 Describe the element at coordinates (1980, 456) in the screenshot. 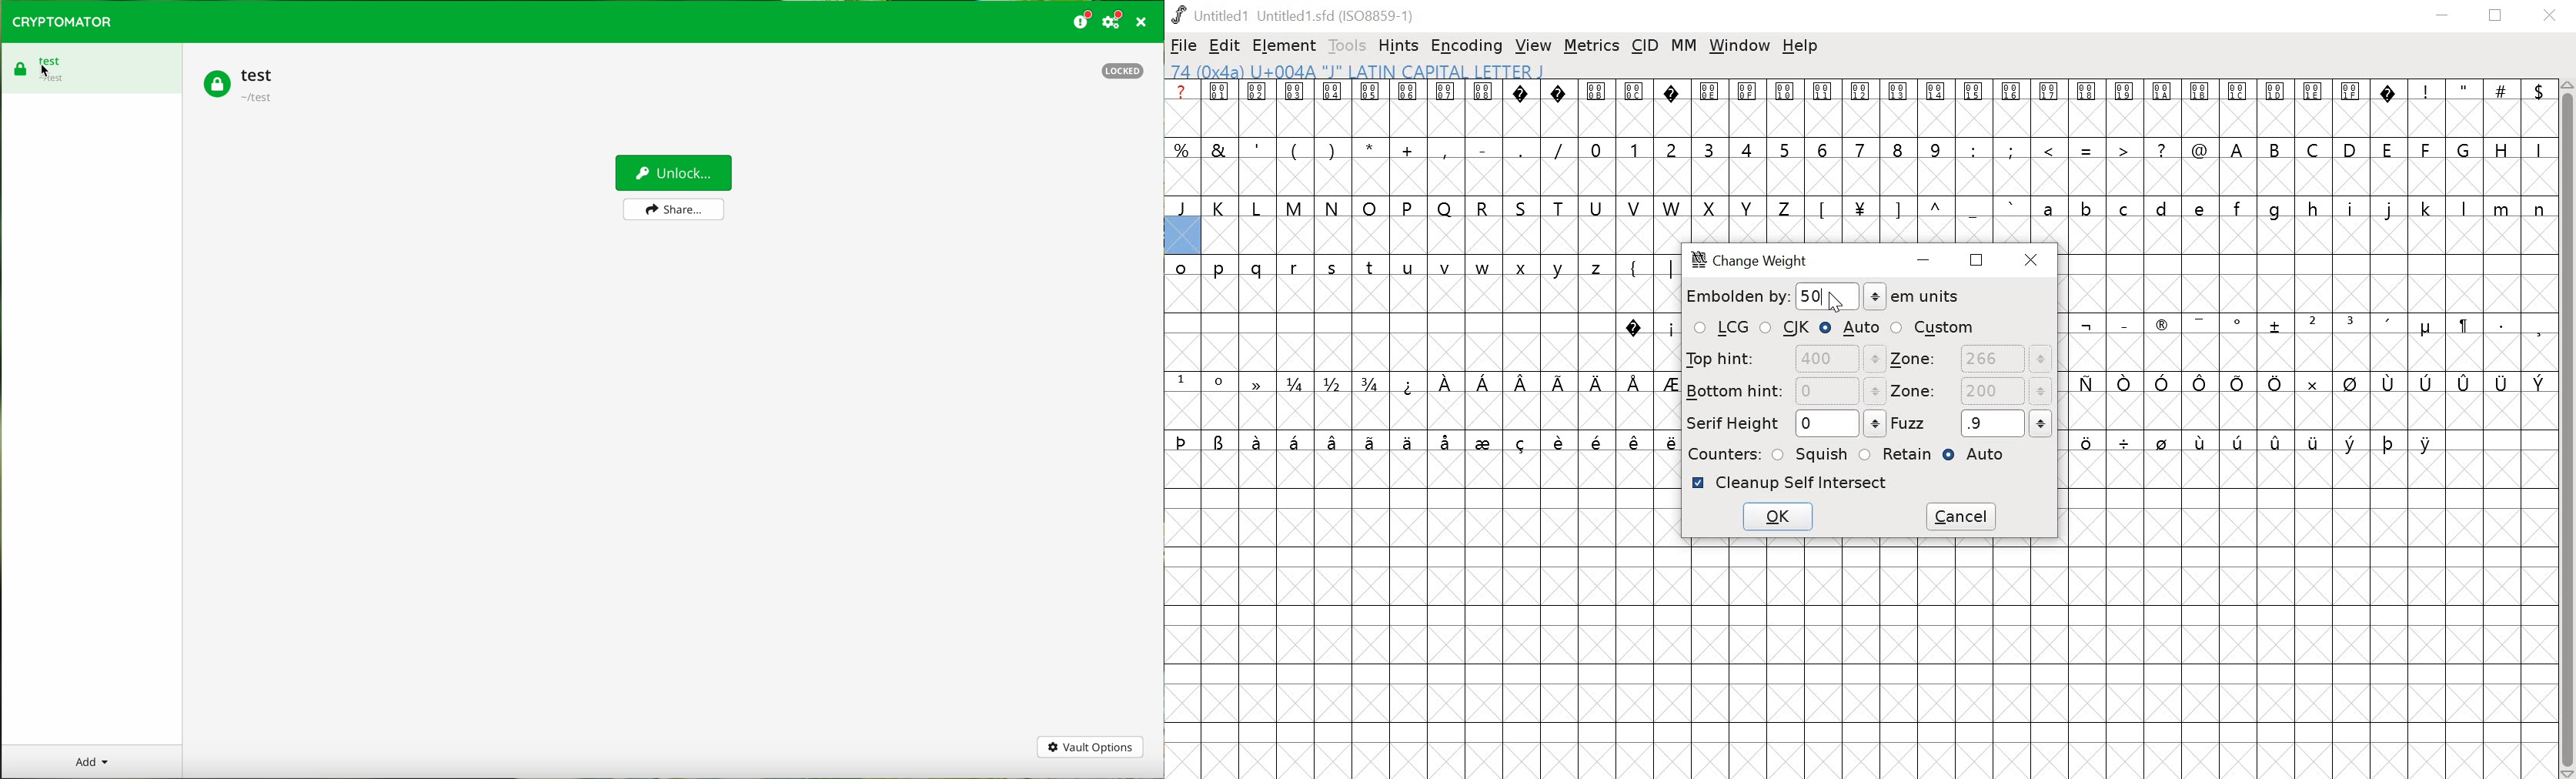

I see `AUTO` at that location.